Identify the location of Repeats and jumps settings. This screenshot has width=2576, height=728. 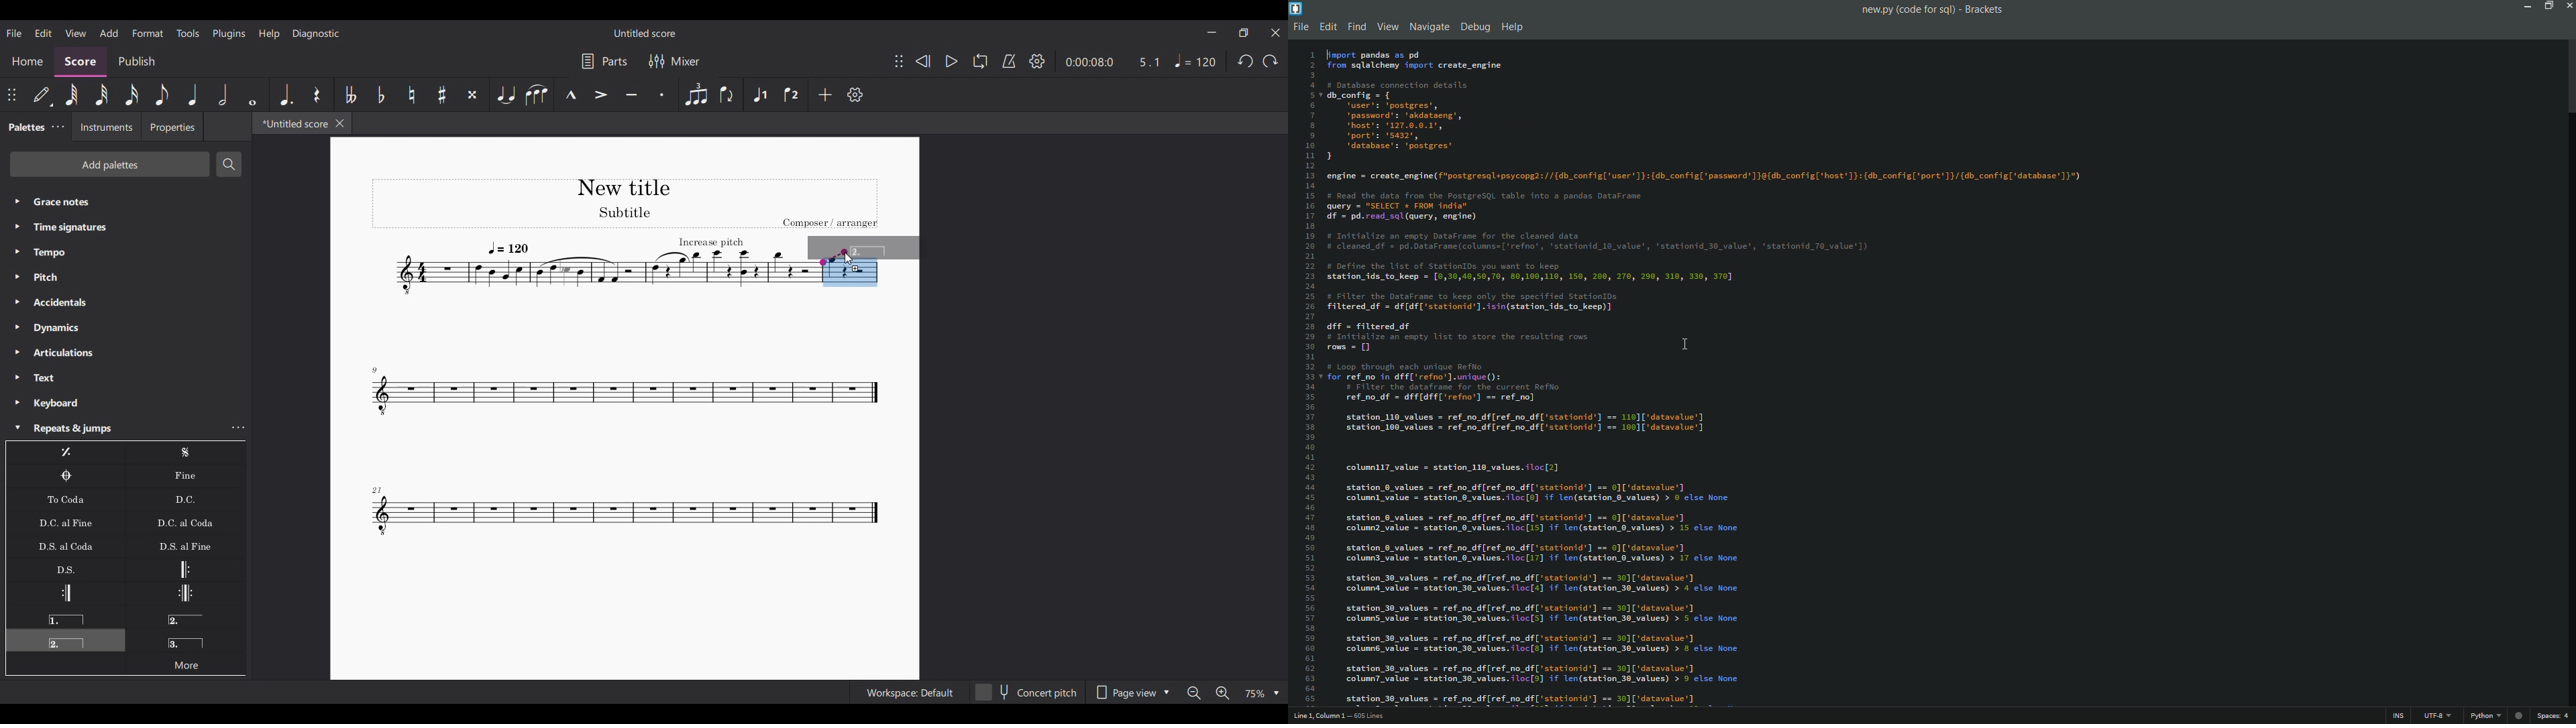
(239, 427).